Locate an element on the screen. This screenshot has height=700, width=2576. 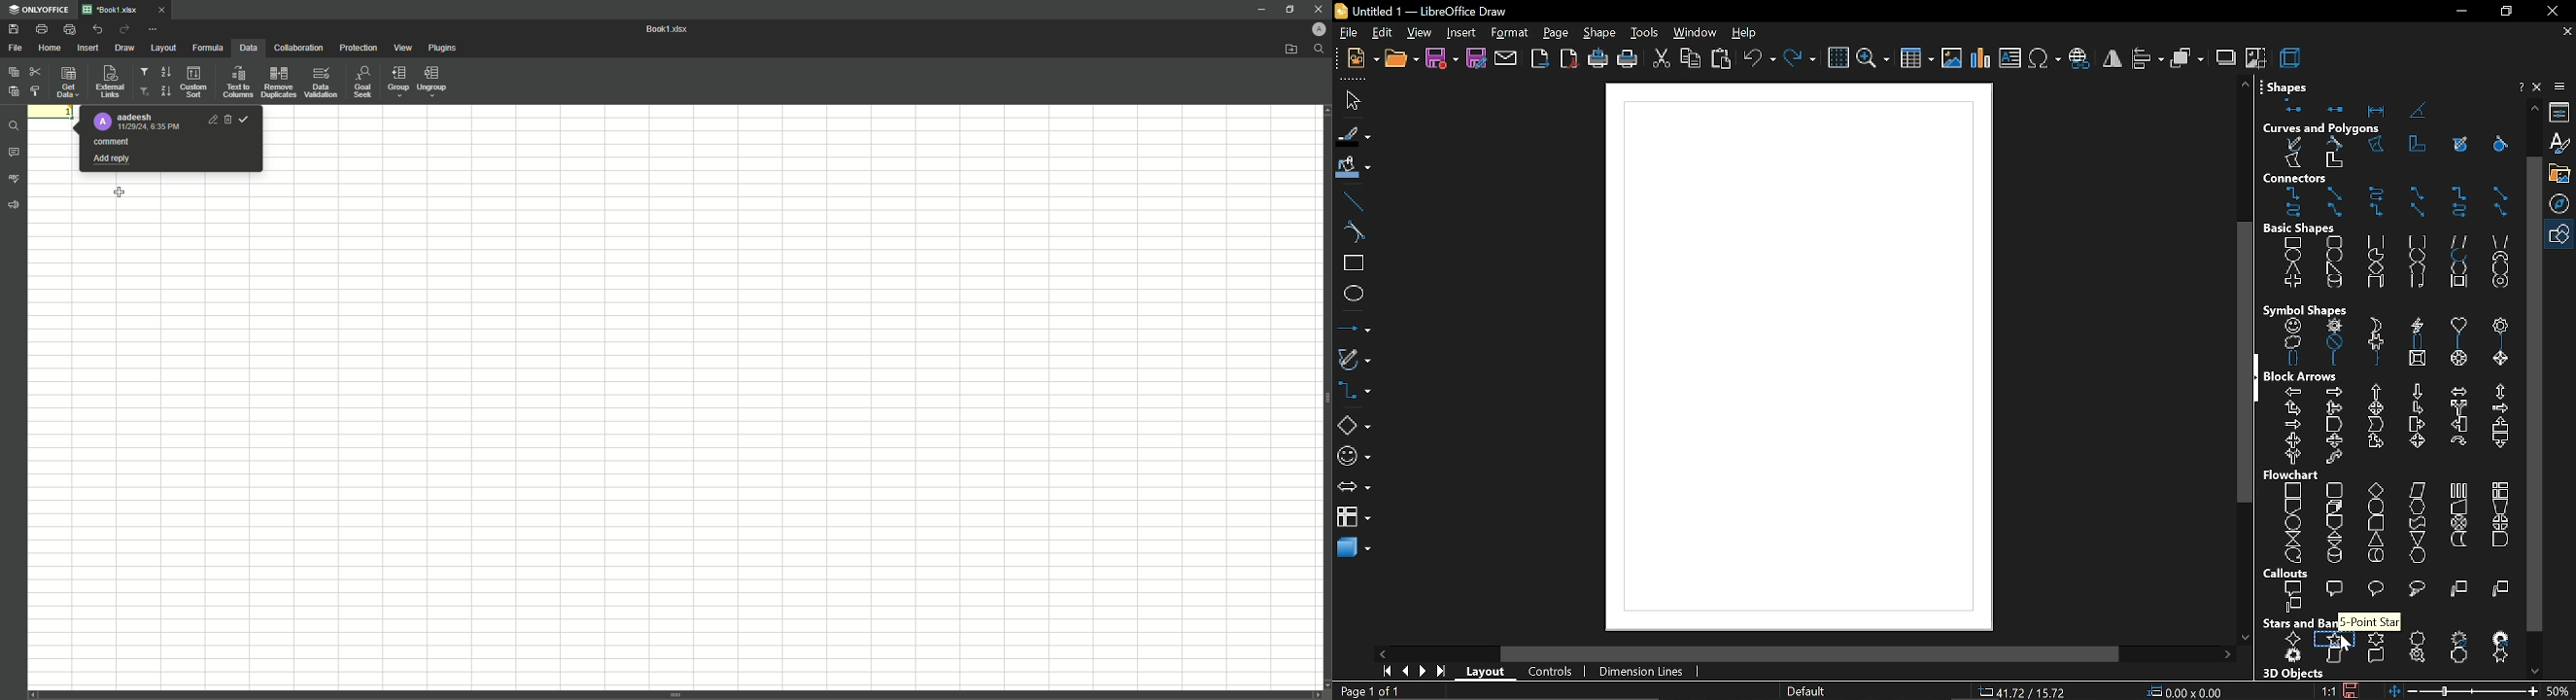
flip is located at coordinates (2112, 61).